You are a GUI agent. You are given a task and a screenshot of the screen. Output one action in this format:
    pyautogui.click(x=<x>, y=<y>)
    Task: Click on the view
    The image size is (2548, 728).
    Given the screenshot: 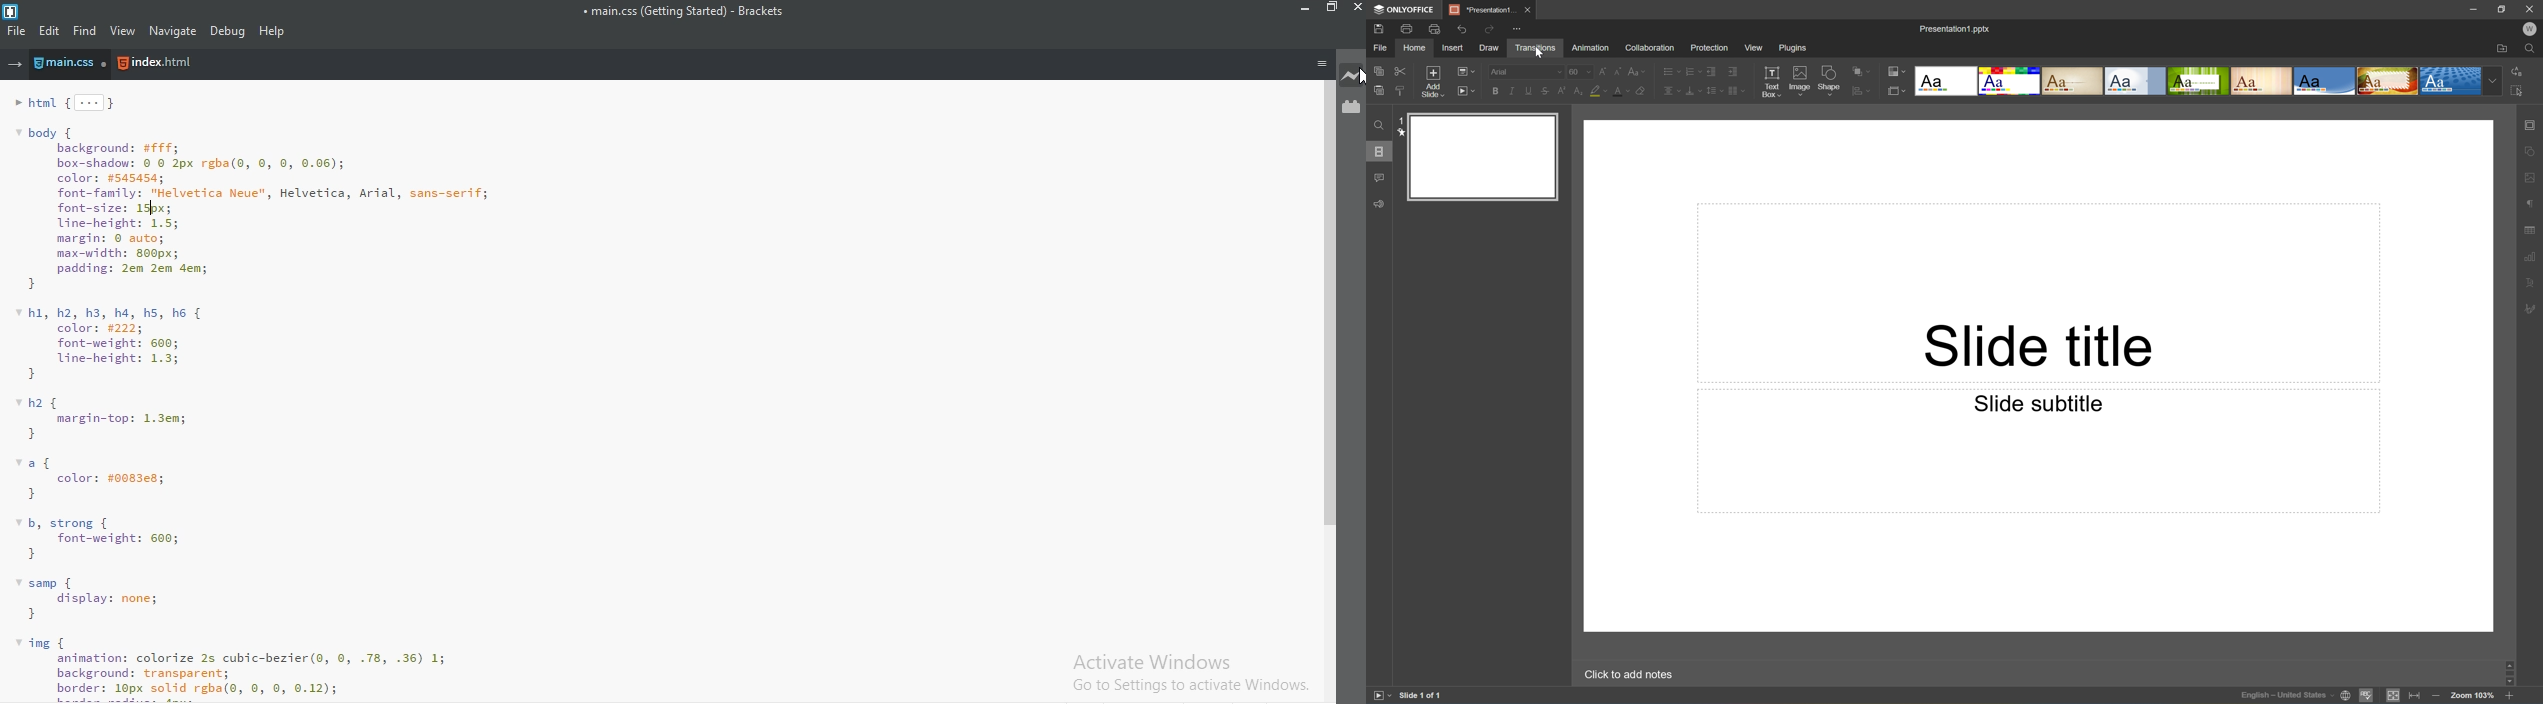 What is the action you would take?
    pyautogui.click(x=124, y=32)
    